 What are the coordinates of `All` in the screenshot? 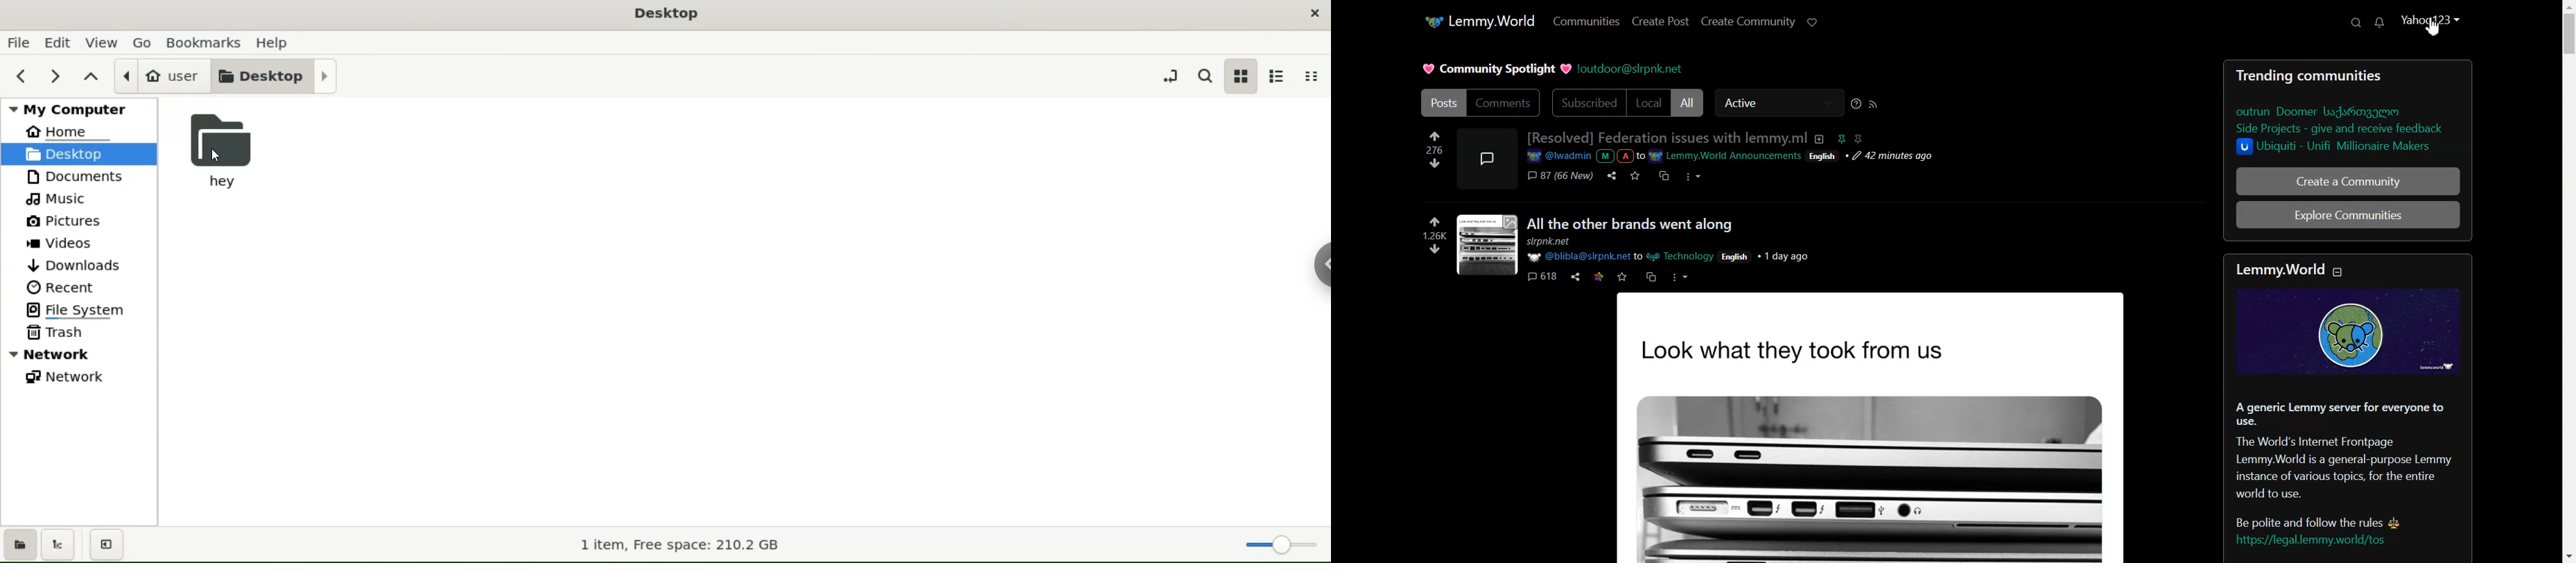 It's located at (1688, 102).